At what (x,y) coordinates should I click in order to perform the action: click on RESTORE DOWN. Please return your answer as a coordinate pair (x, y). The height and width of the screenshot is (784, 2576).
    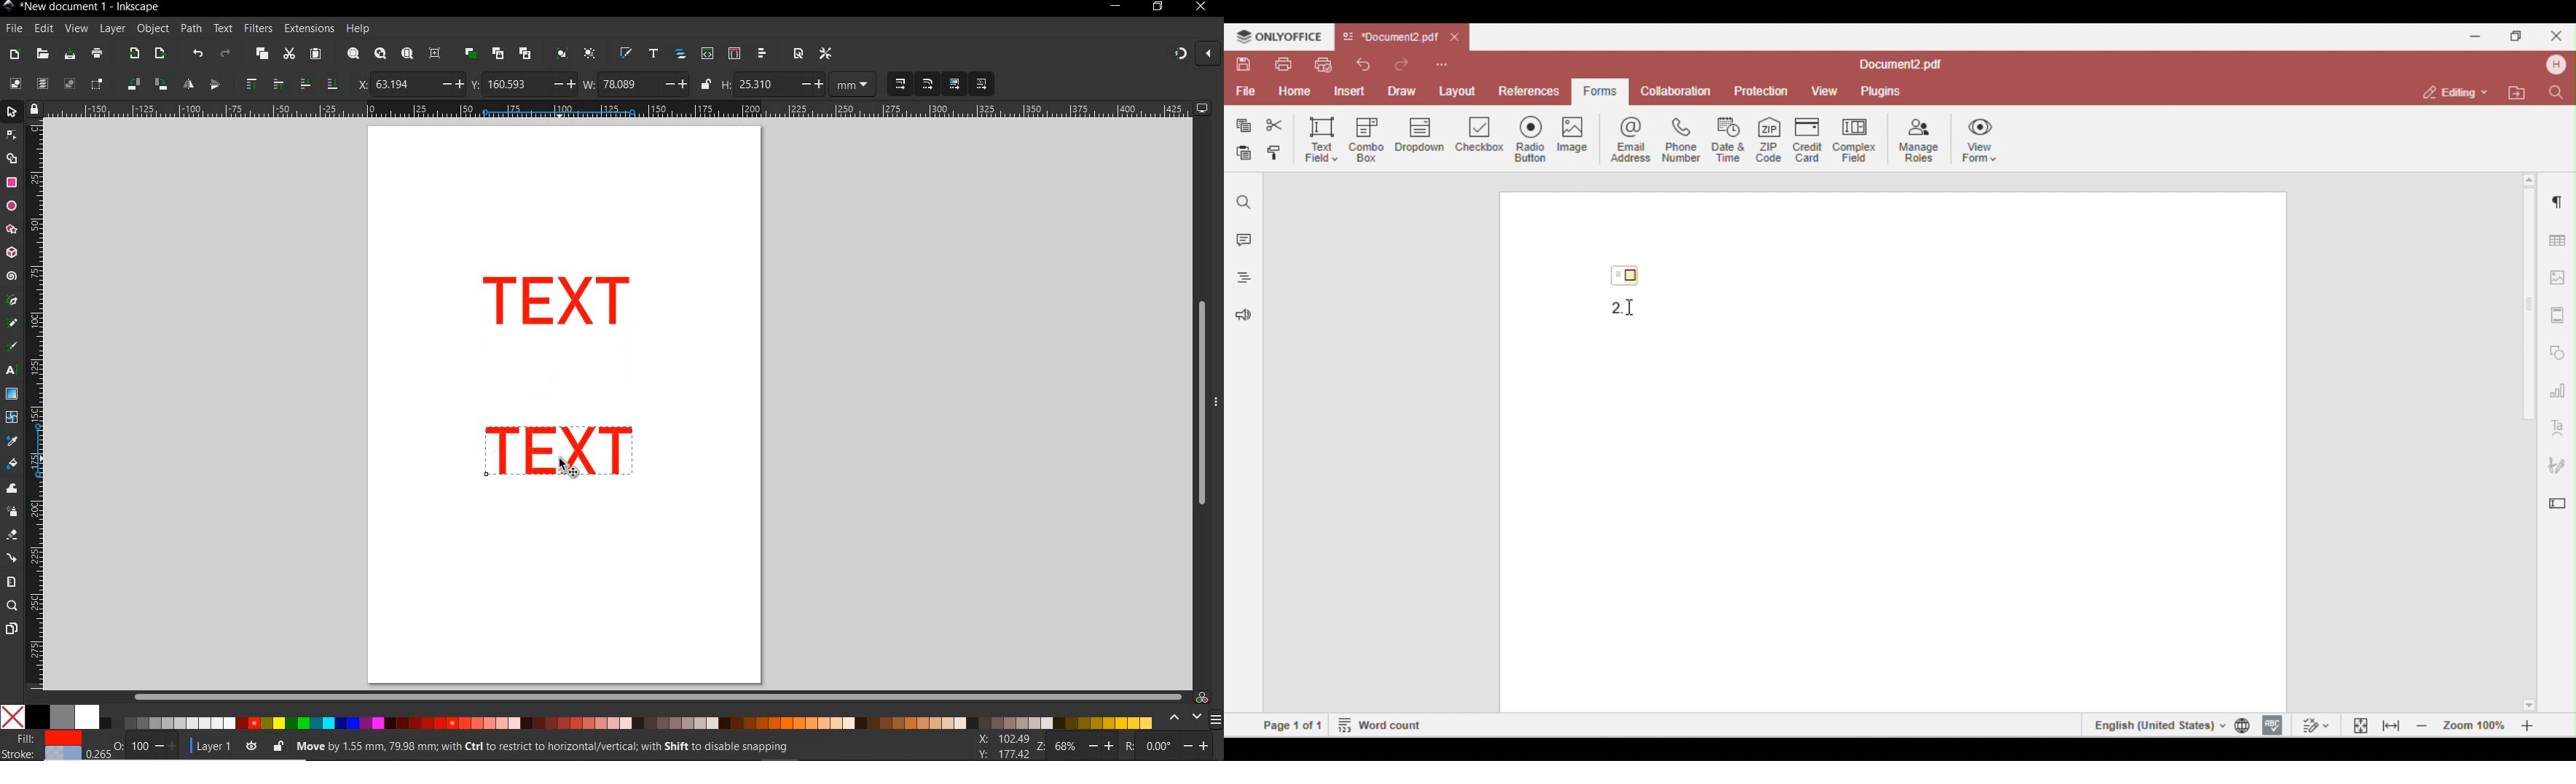
    Looking at the image, I should click on (1157, 7).